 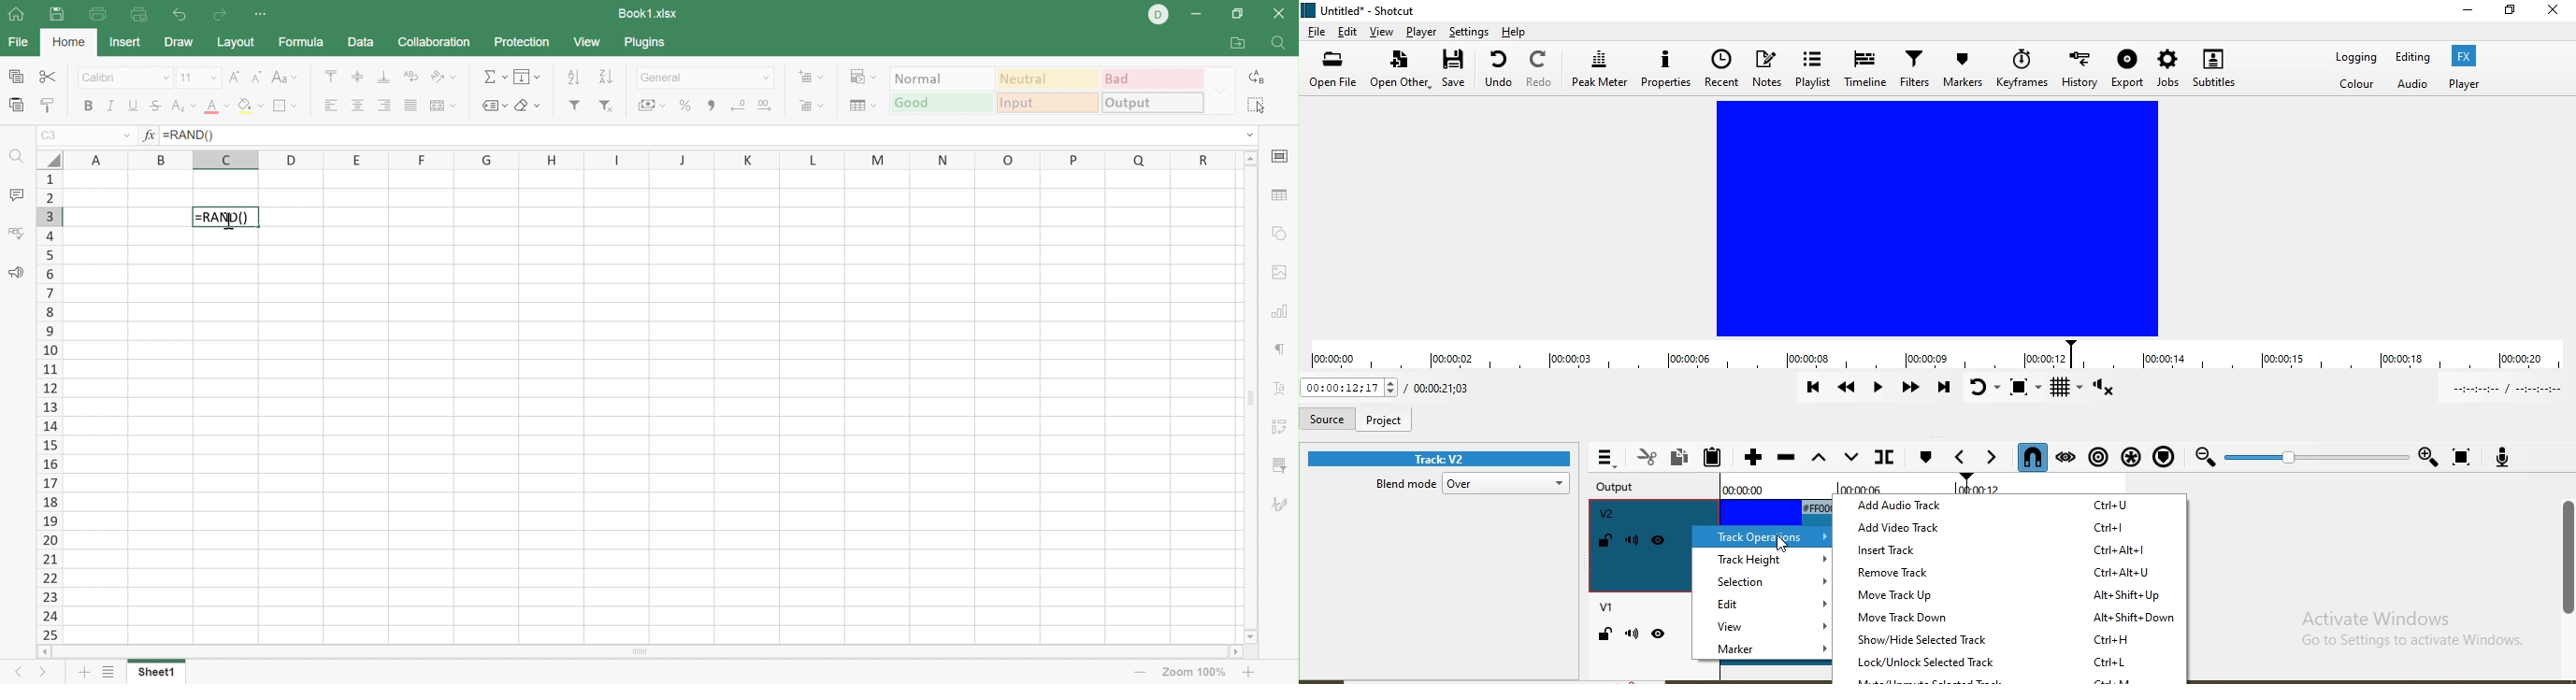 What do you see at coordinates (2465, 56) in the screenshot?
I see `Fx` at bounding box center [2465, 56].